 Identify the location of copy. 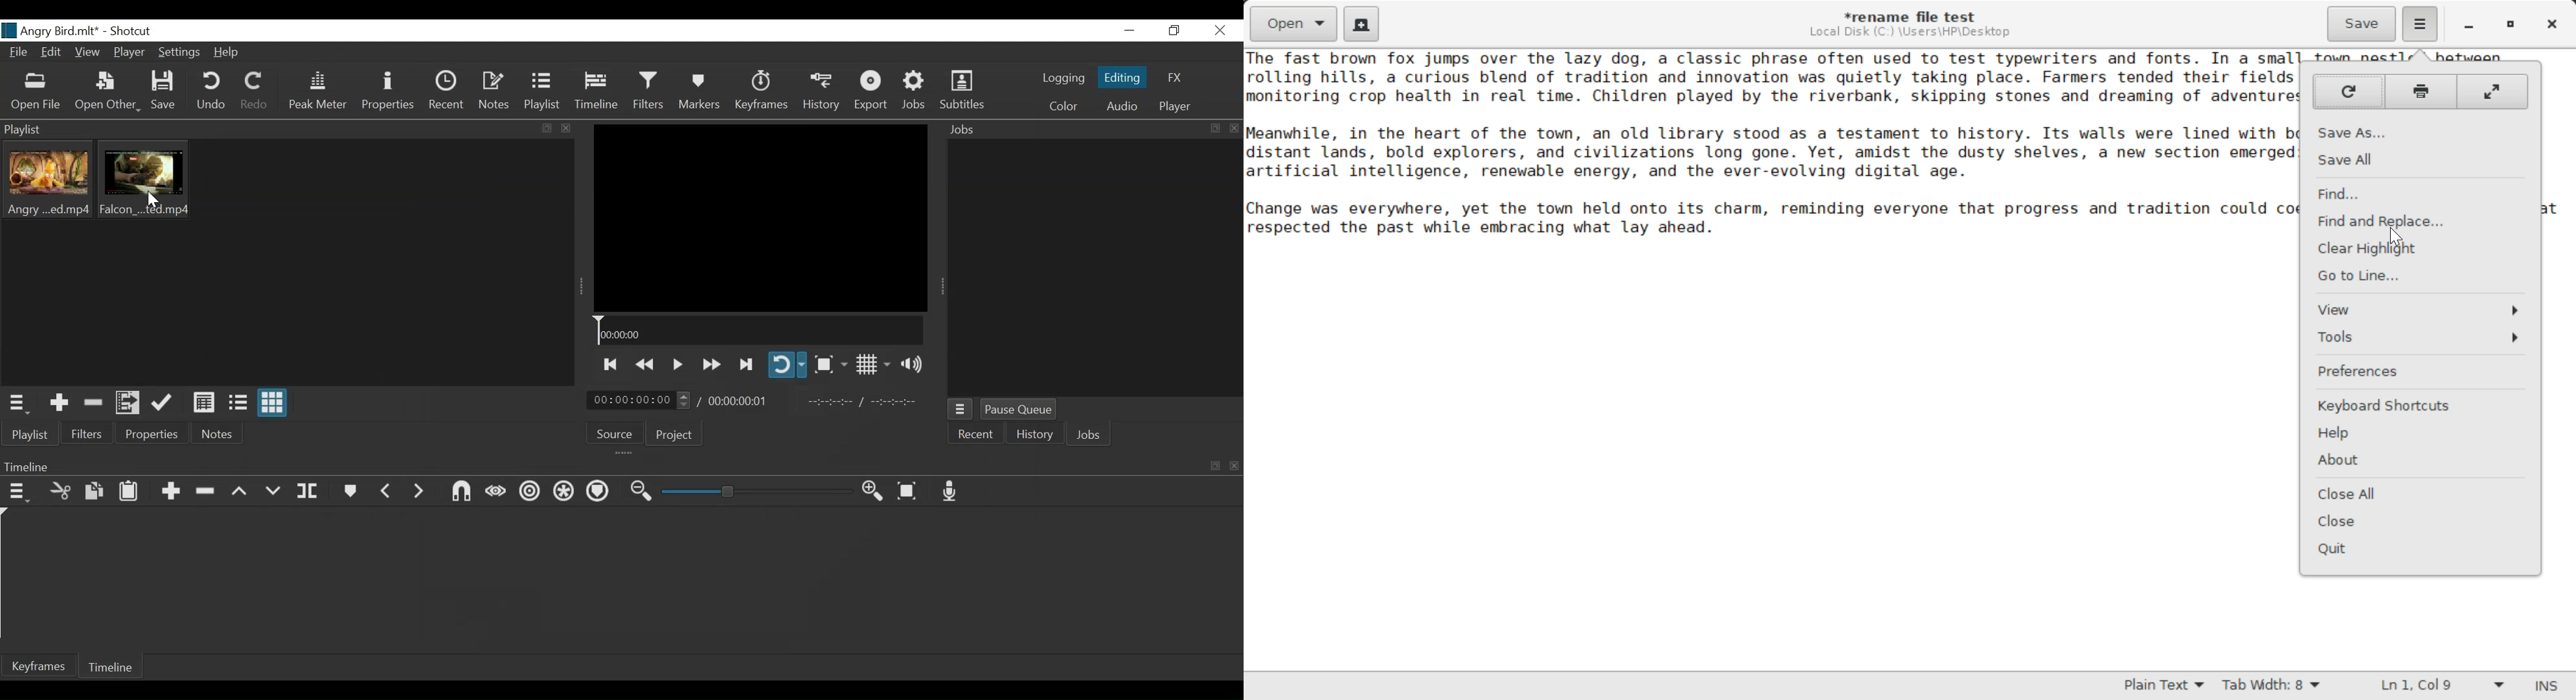
(1214, 128).